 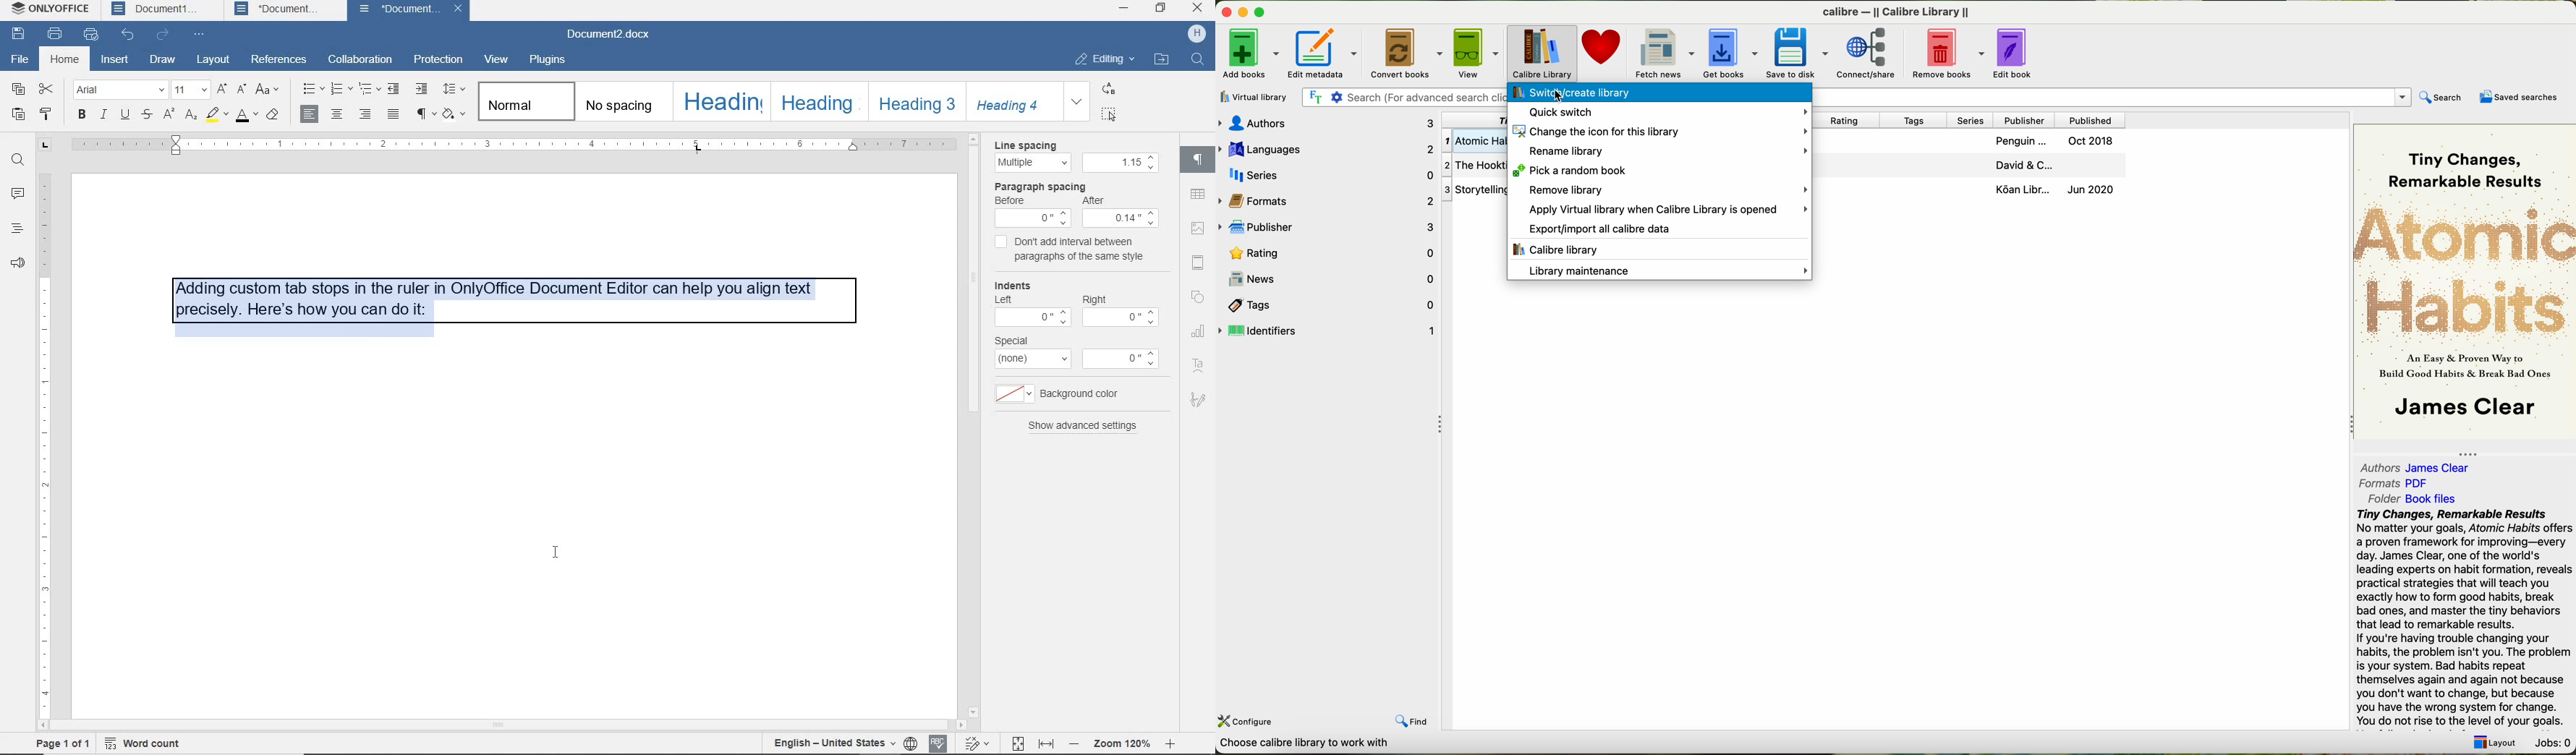 I want to click on switch/create library, so click(x=1659, y=93).